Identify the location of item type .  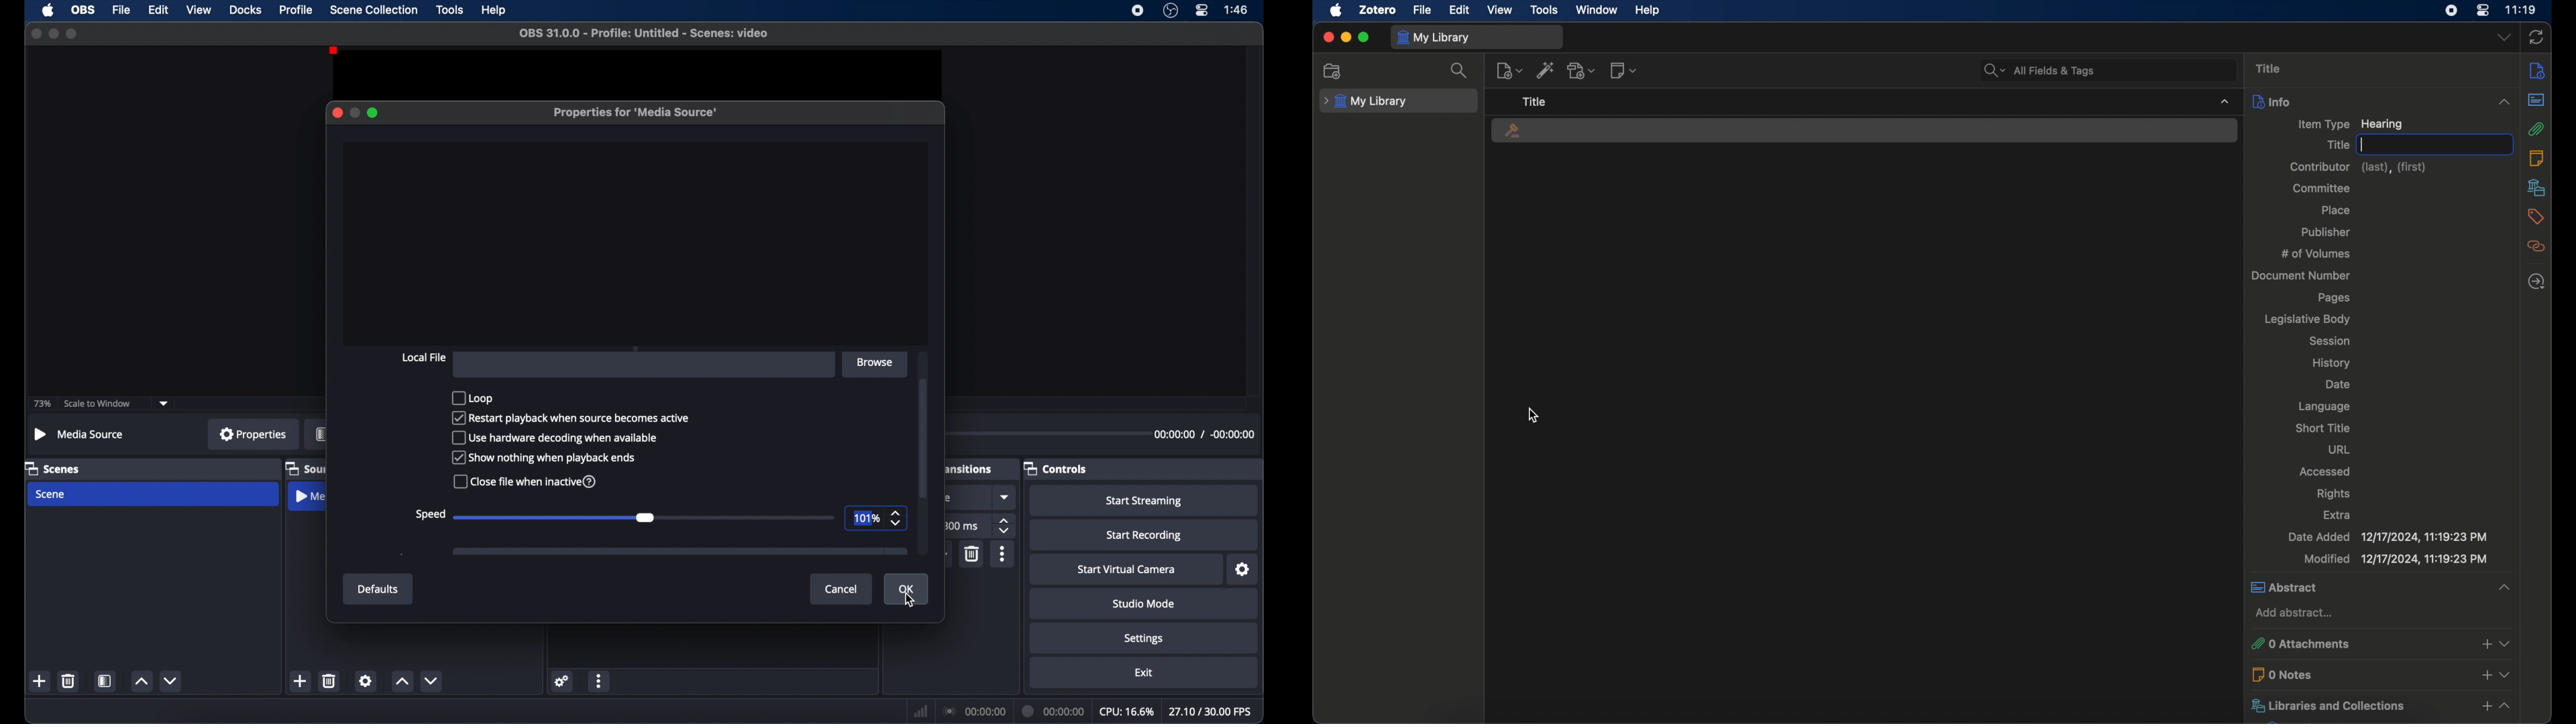
(2351, 124).